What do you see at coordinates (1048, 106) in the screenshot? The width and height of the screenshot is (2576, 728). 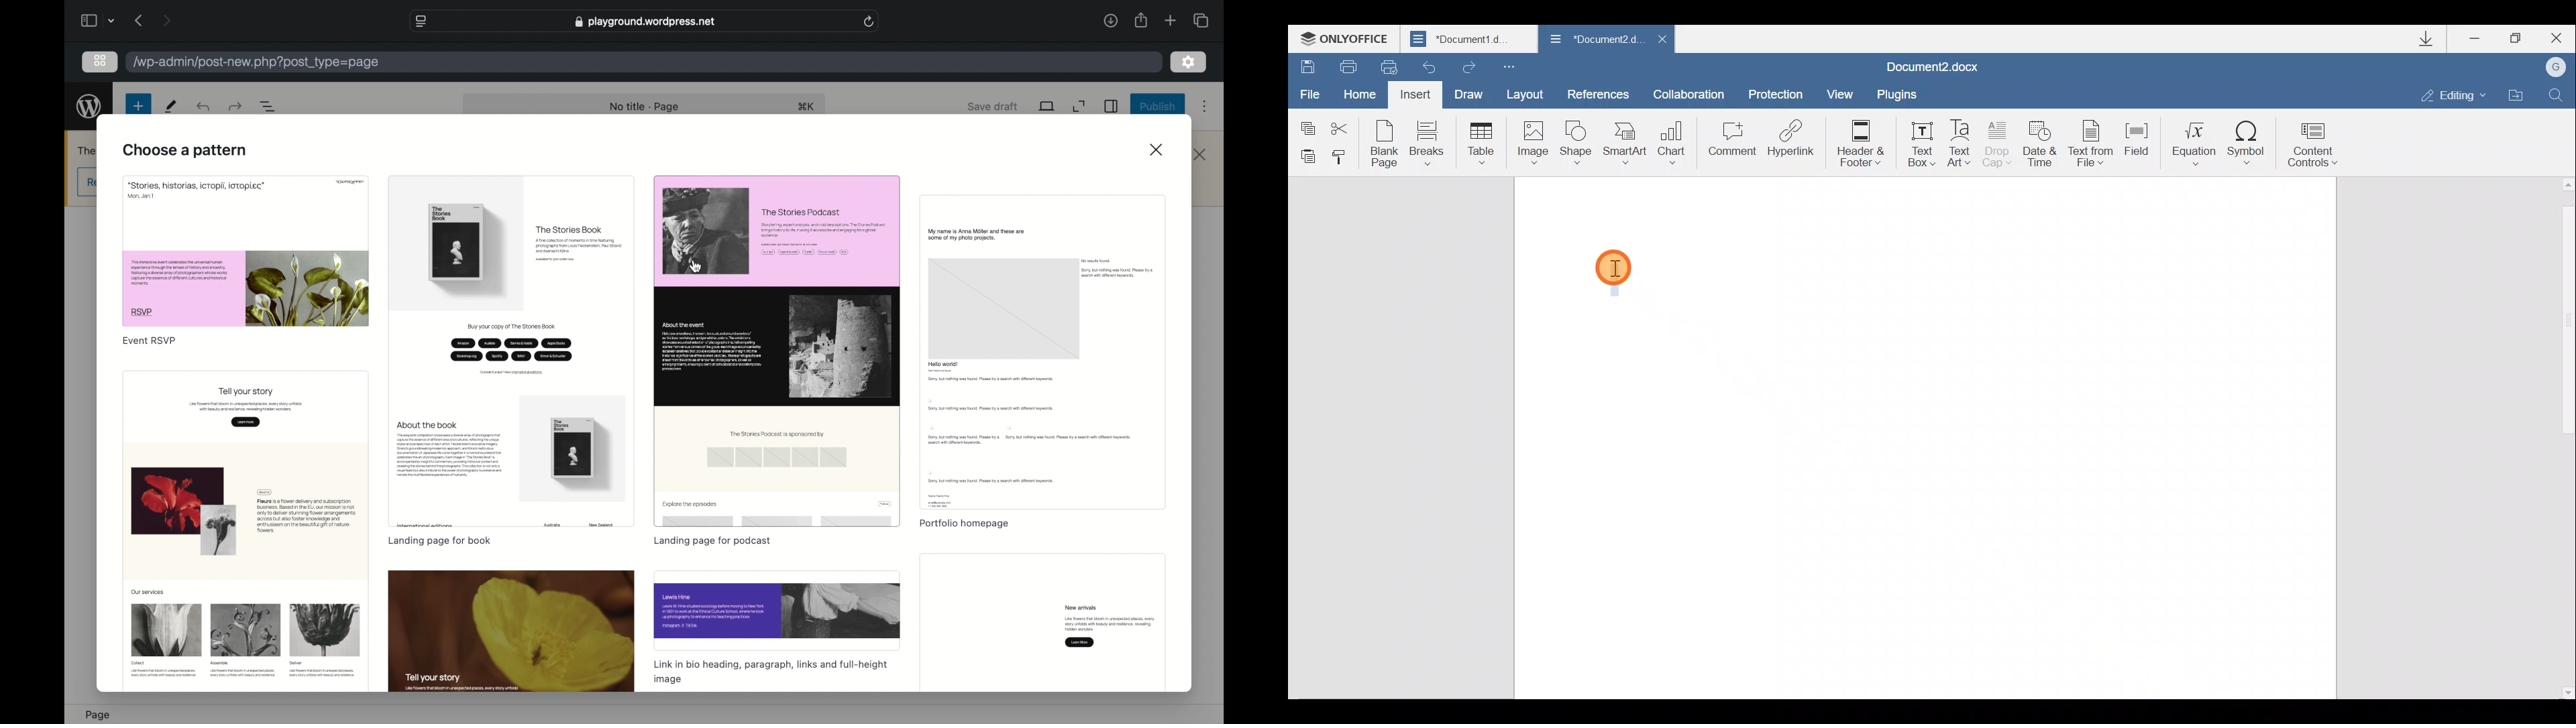 I see `view` at bounding box center [1048, 106].